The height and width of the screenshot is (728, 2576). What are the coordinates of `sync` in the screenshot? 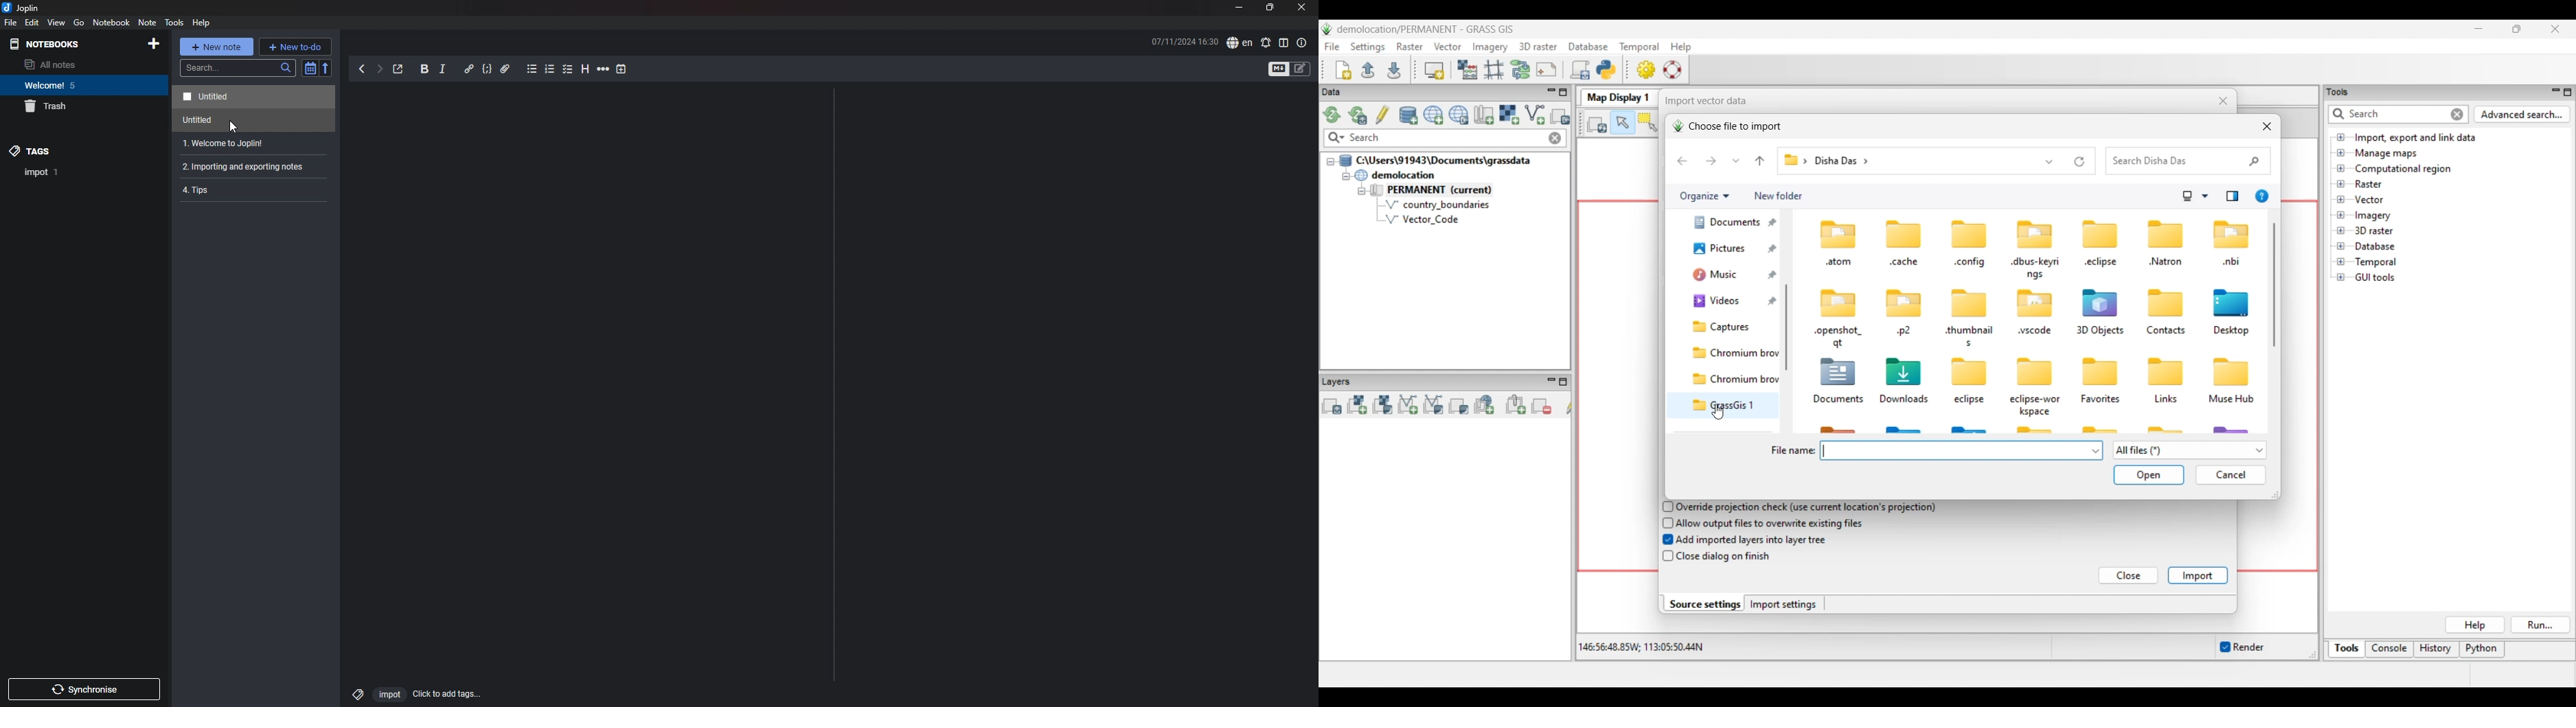 It's located at (84, 689).